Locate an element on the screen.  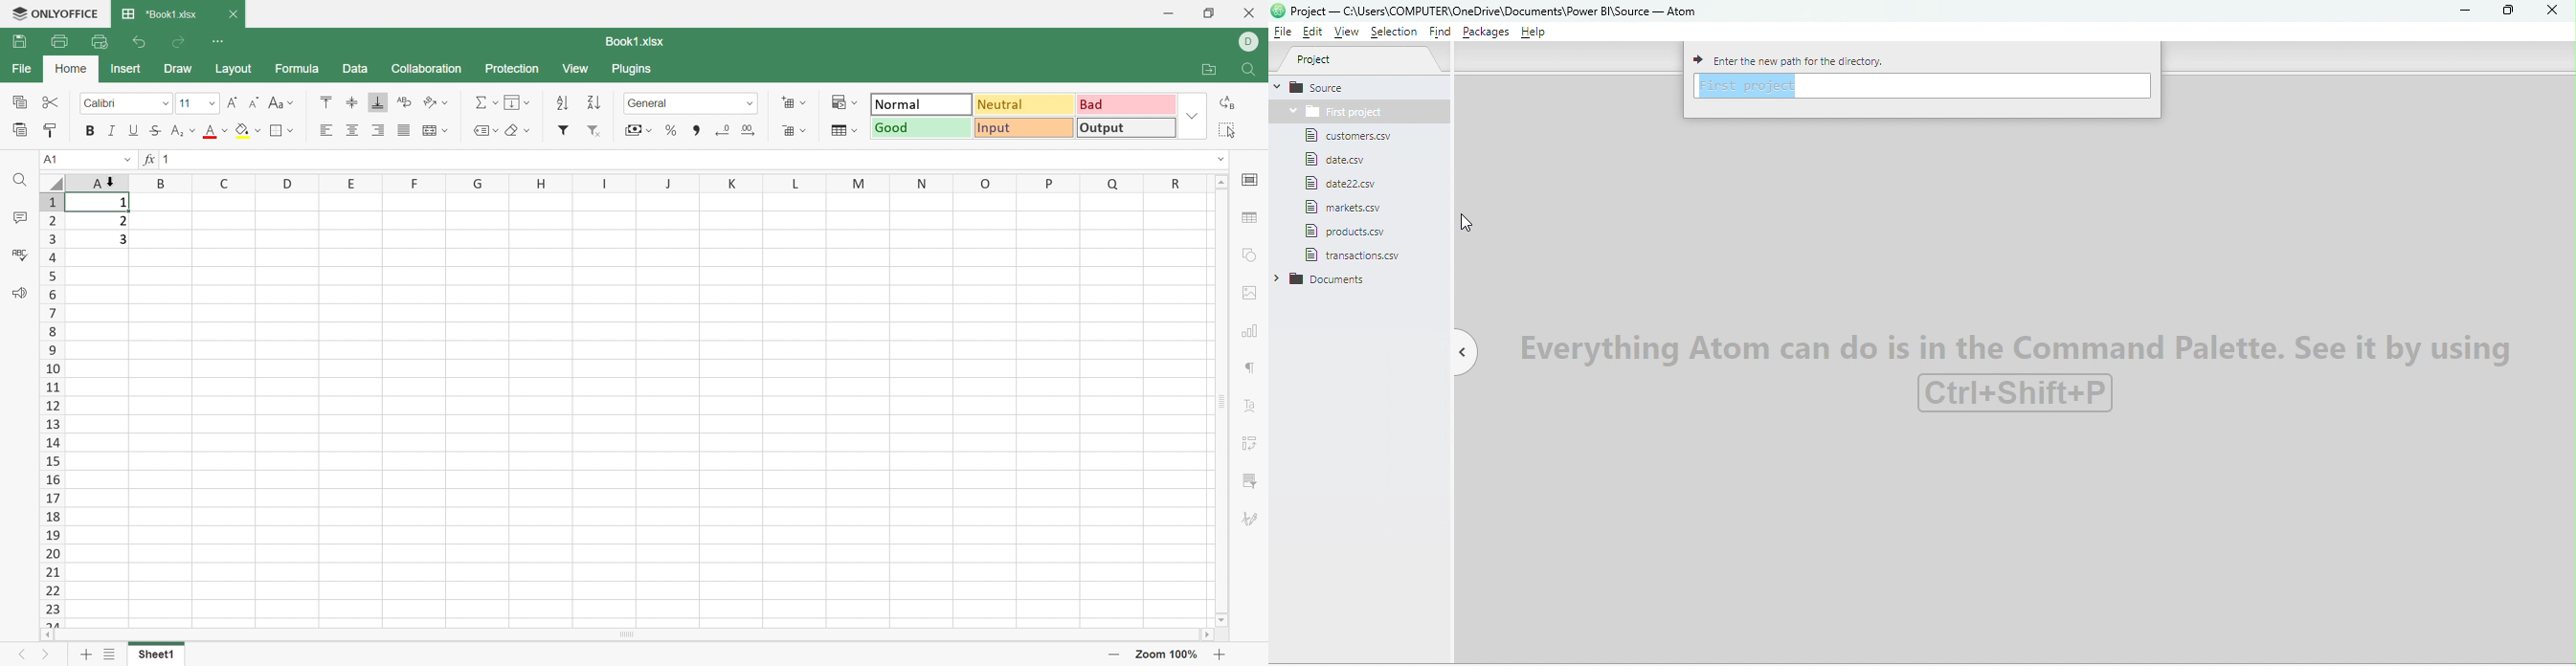
Justified is located at coordinates (403, 129).